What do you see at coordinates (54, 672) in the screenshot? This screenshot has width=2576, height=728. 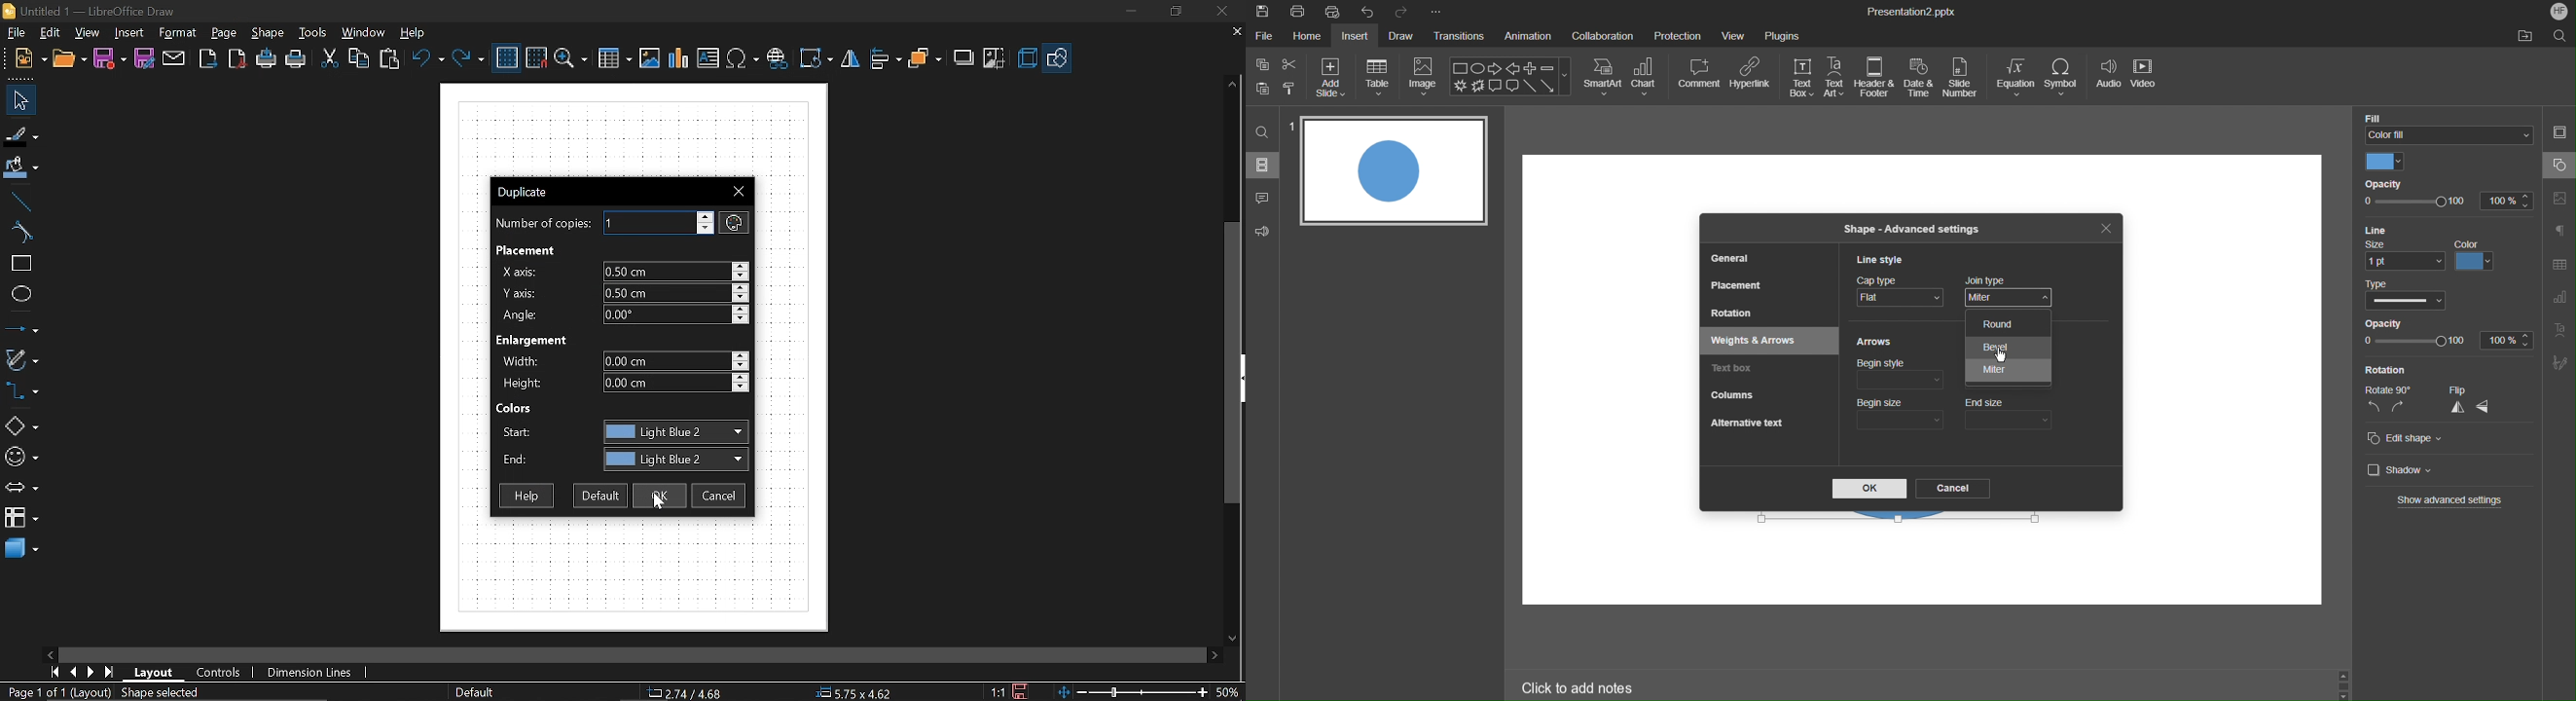 I see `go to first page` at bounding box center [54, 672].